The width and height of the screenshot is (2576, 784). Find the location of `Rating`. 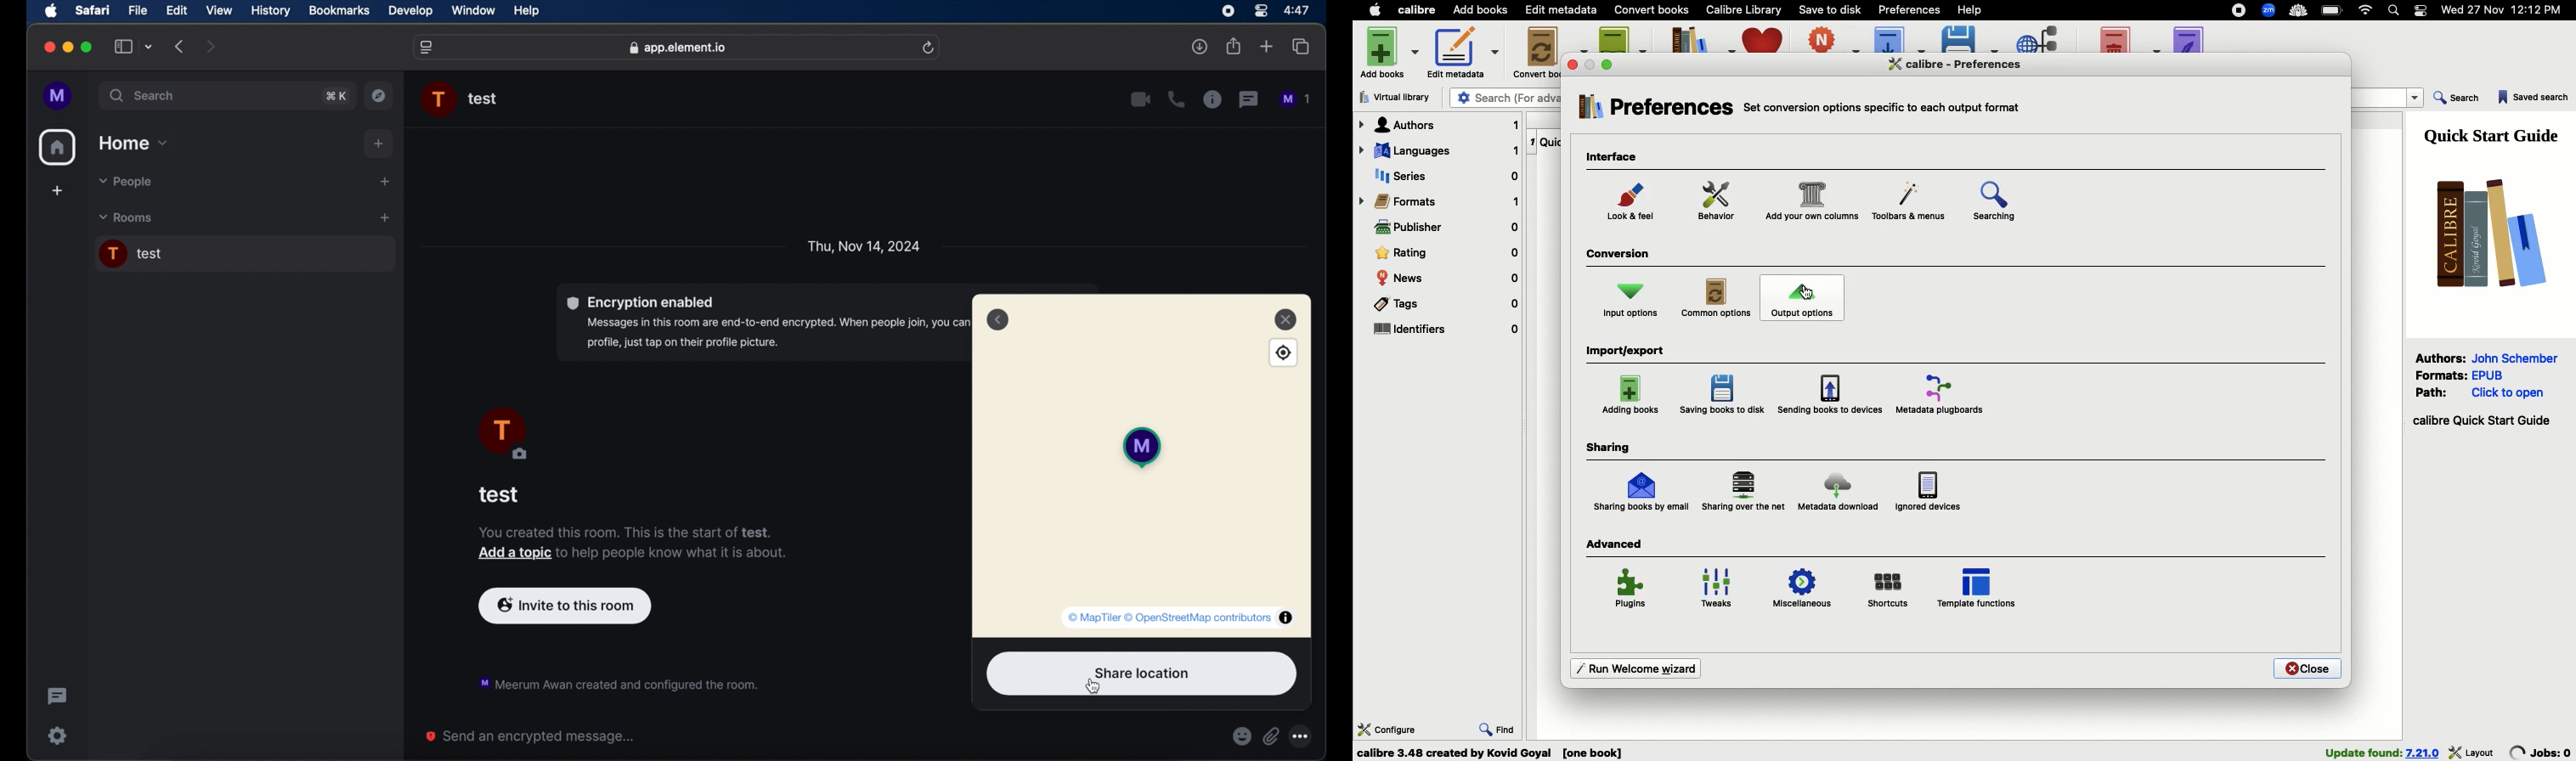

Rating is located at coordinates (1447, 253).